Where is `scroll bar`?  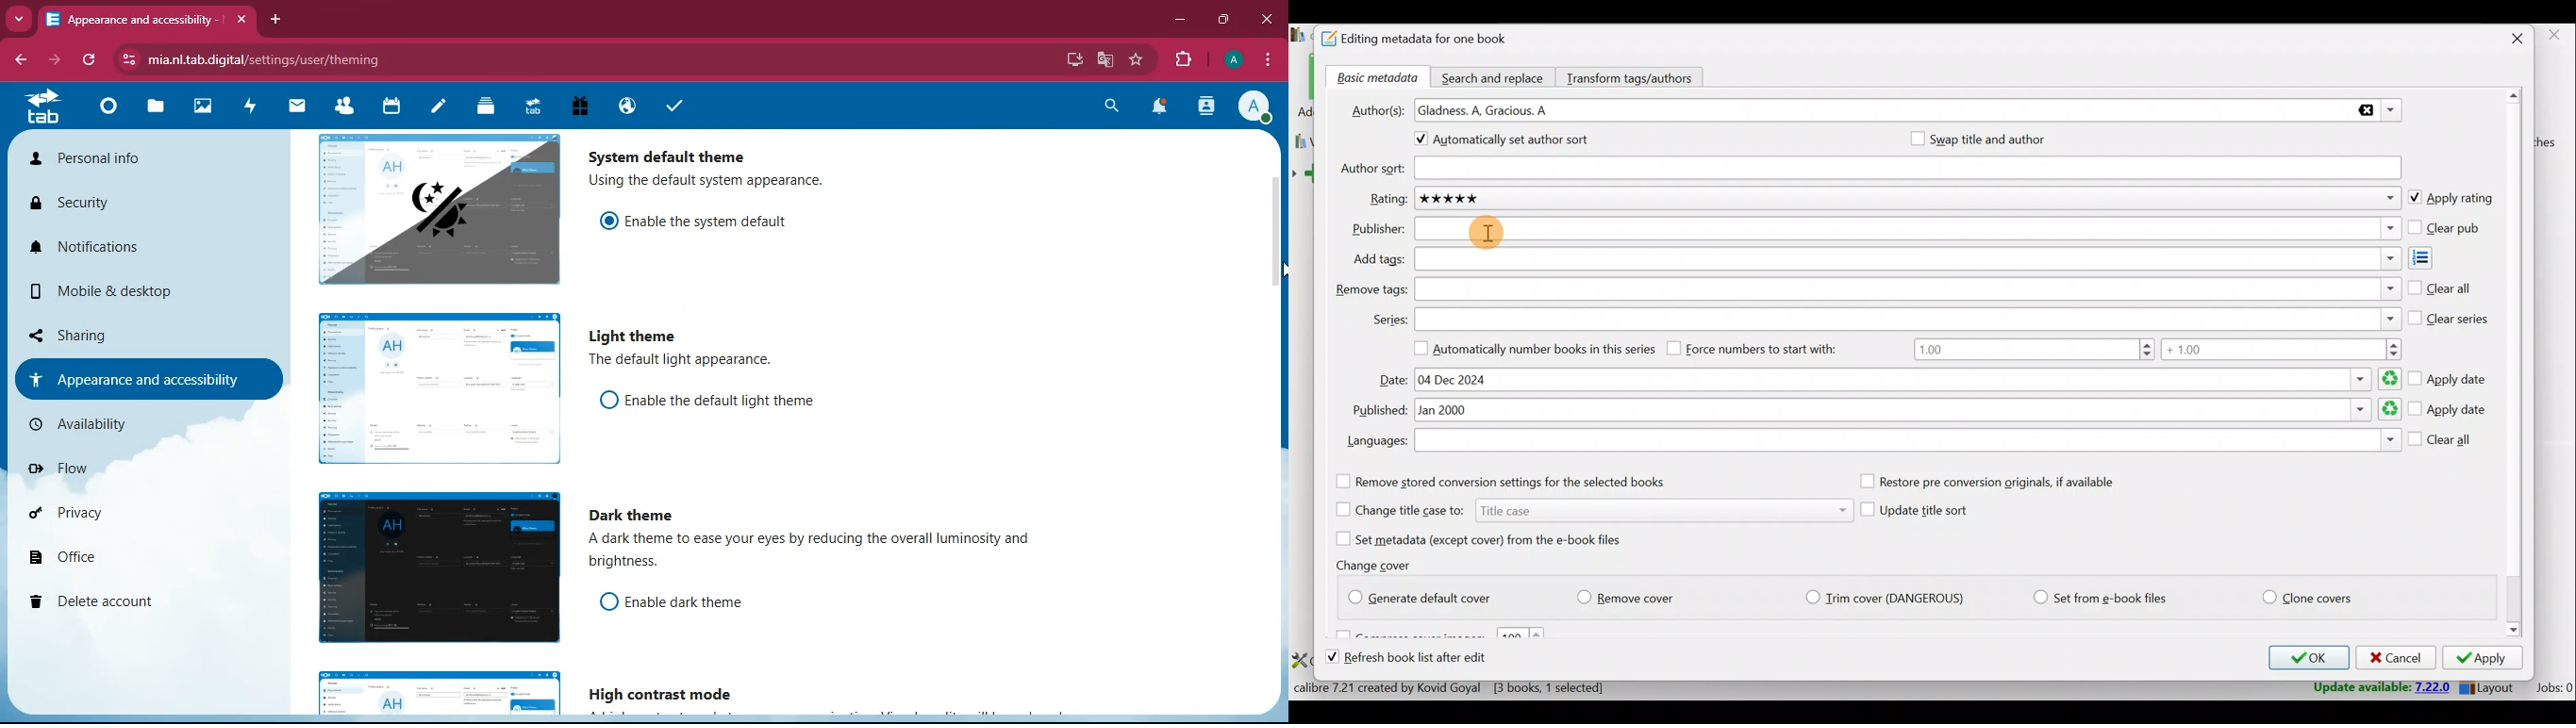 scroll bar is located at coordinates (1279, 322).